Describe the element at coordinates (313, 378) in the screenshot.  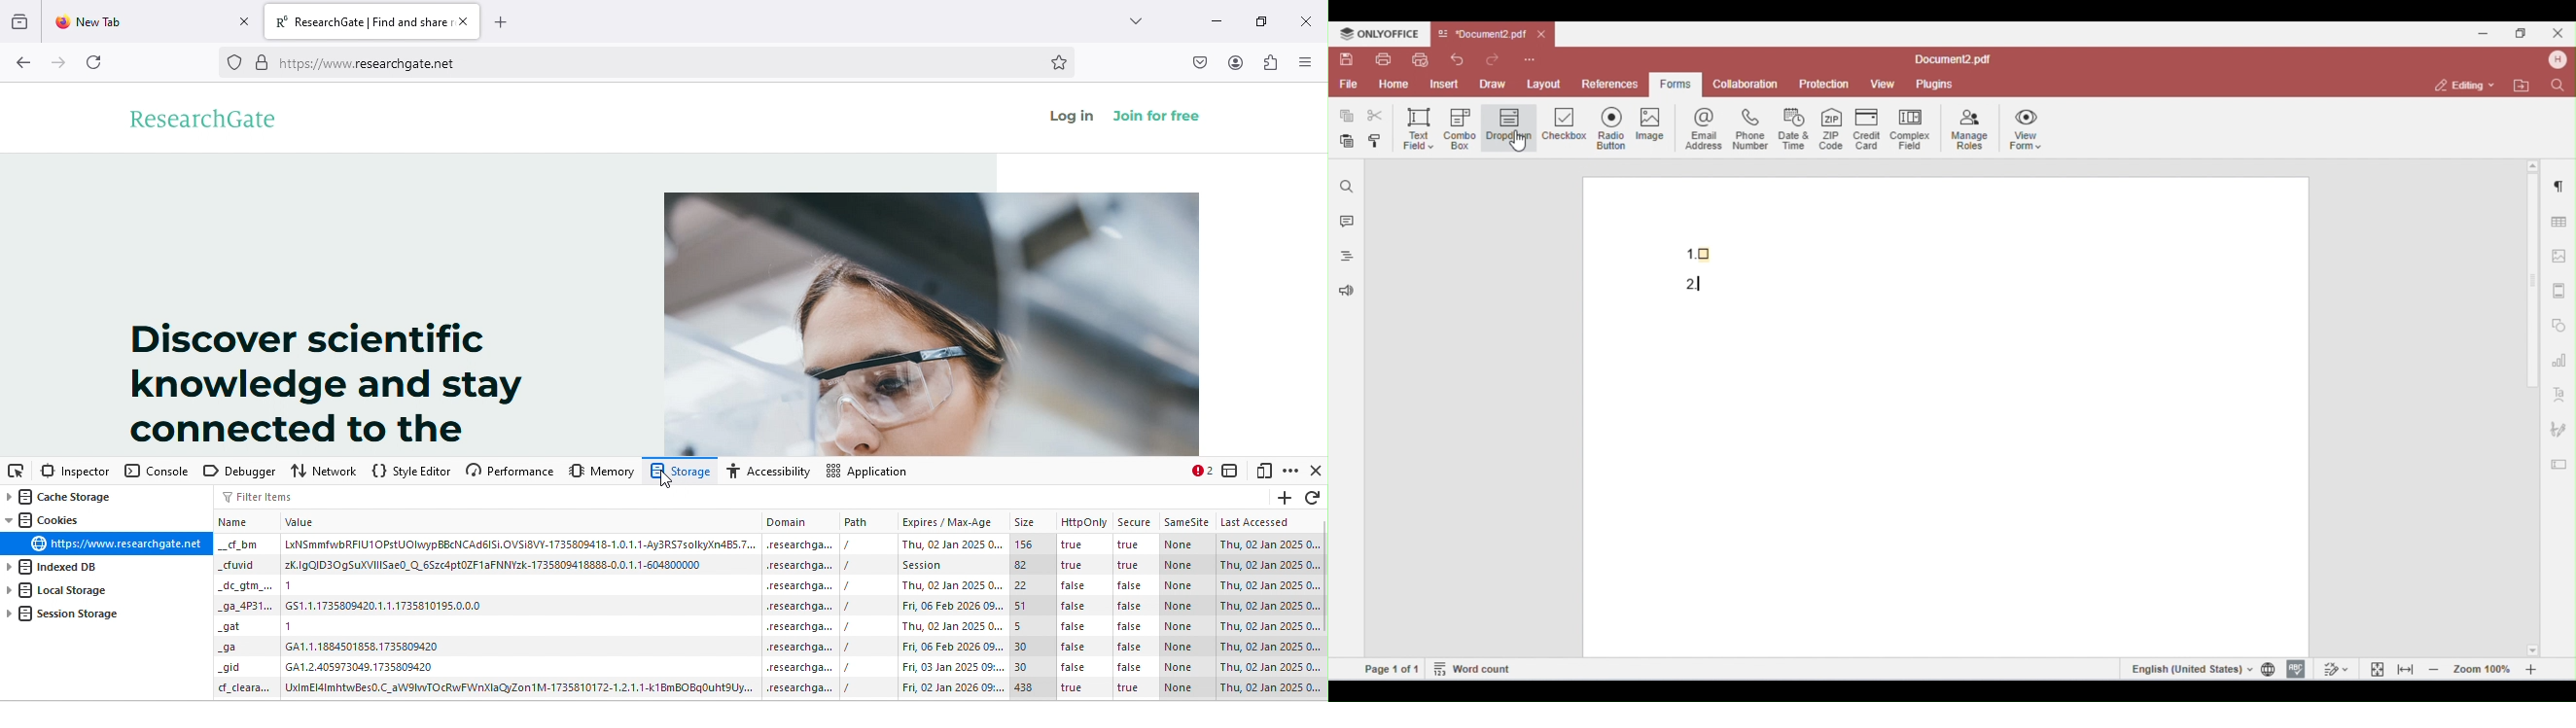
I see `Discover scientific knowledge and stay connected to the` at that location.